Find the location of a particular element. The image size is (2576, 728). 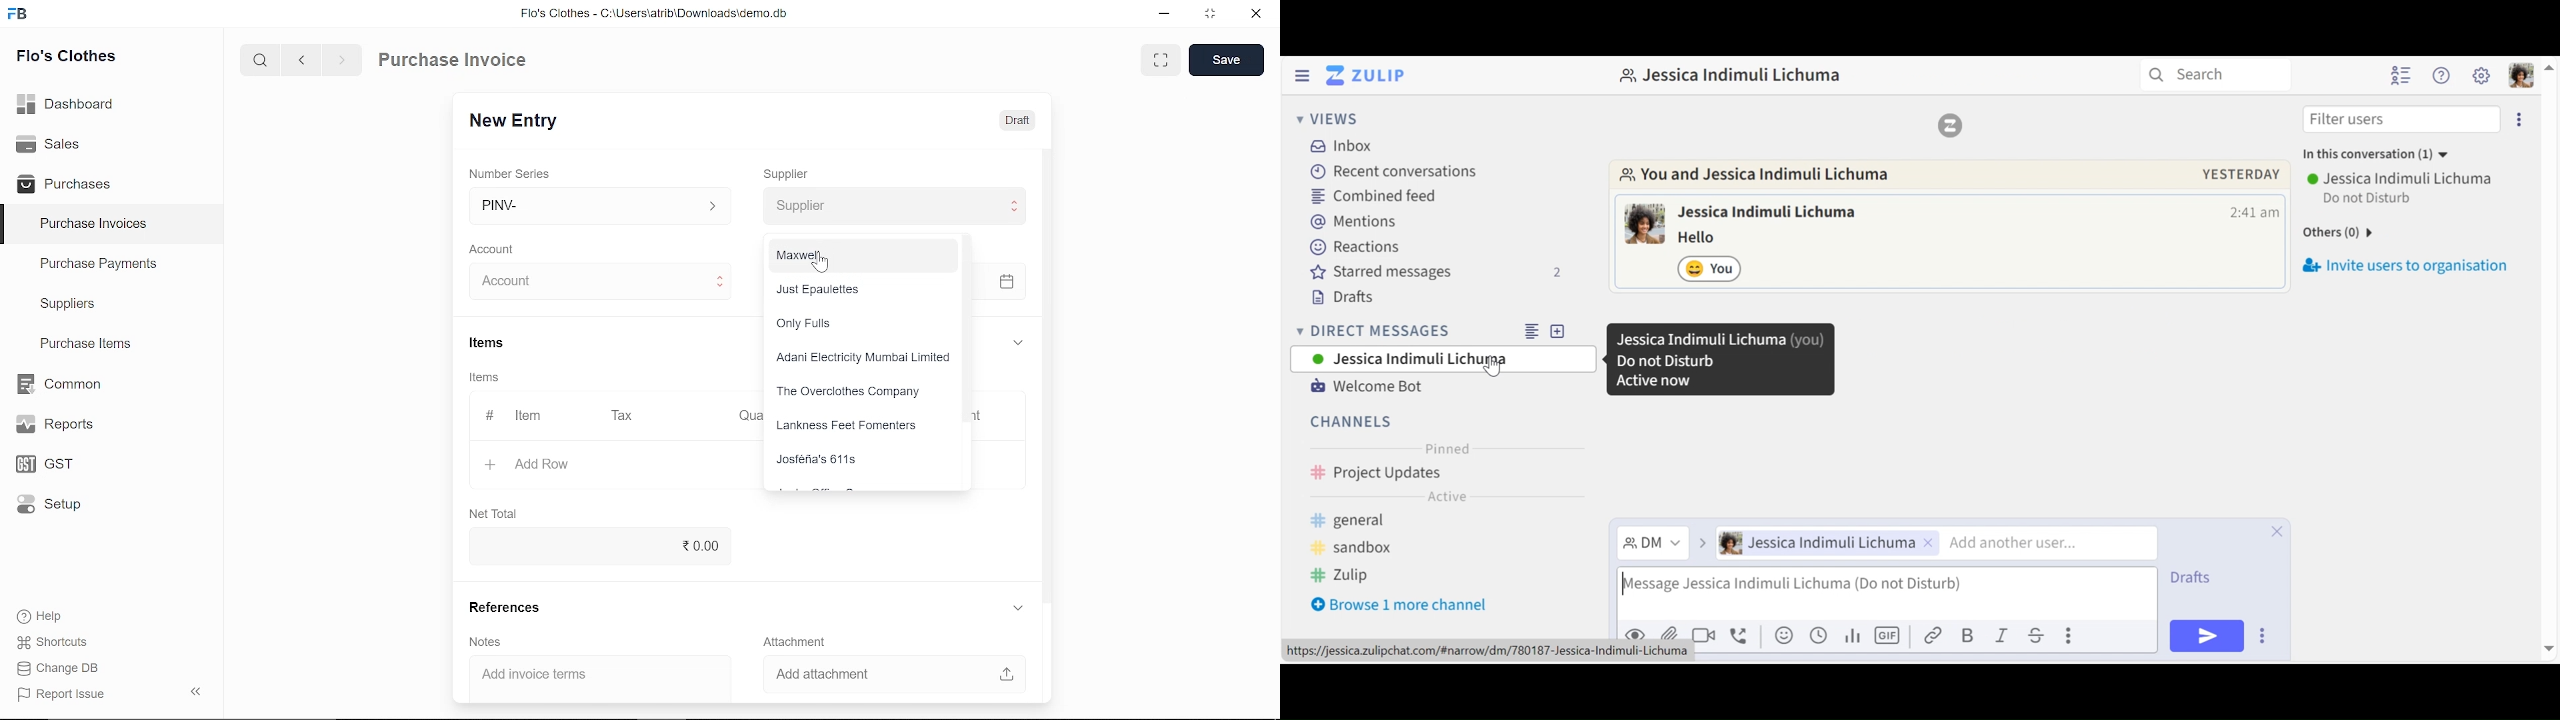

Setup is located at coordinates (44, 508).